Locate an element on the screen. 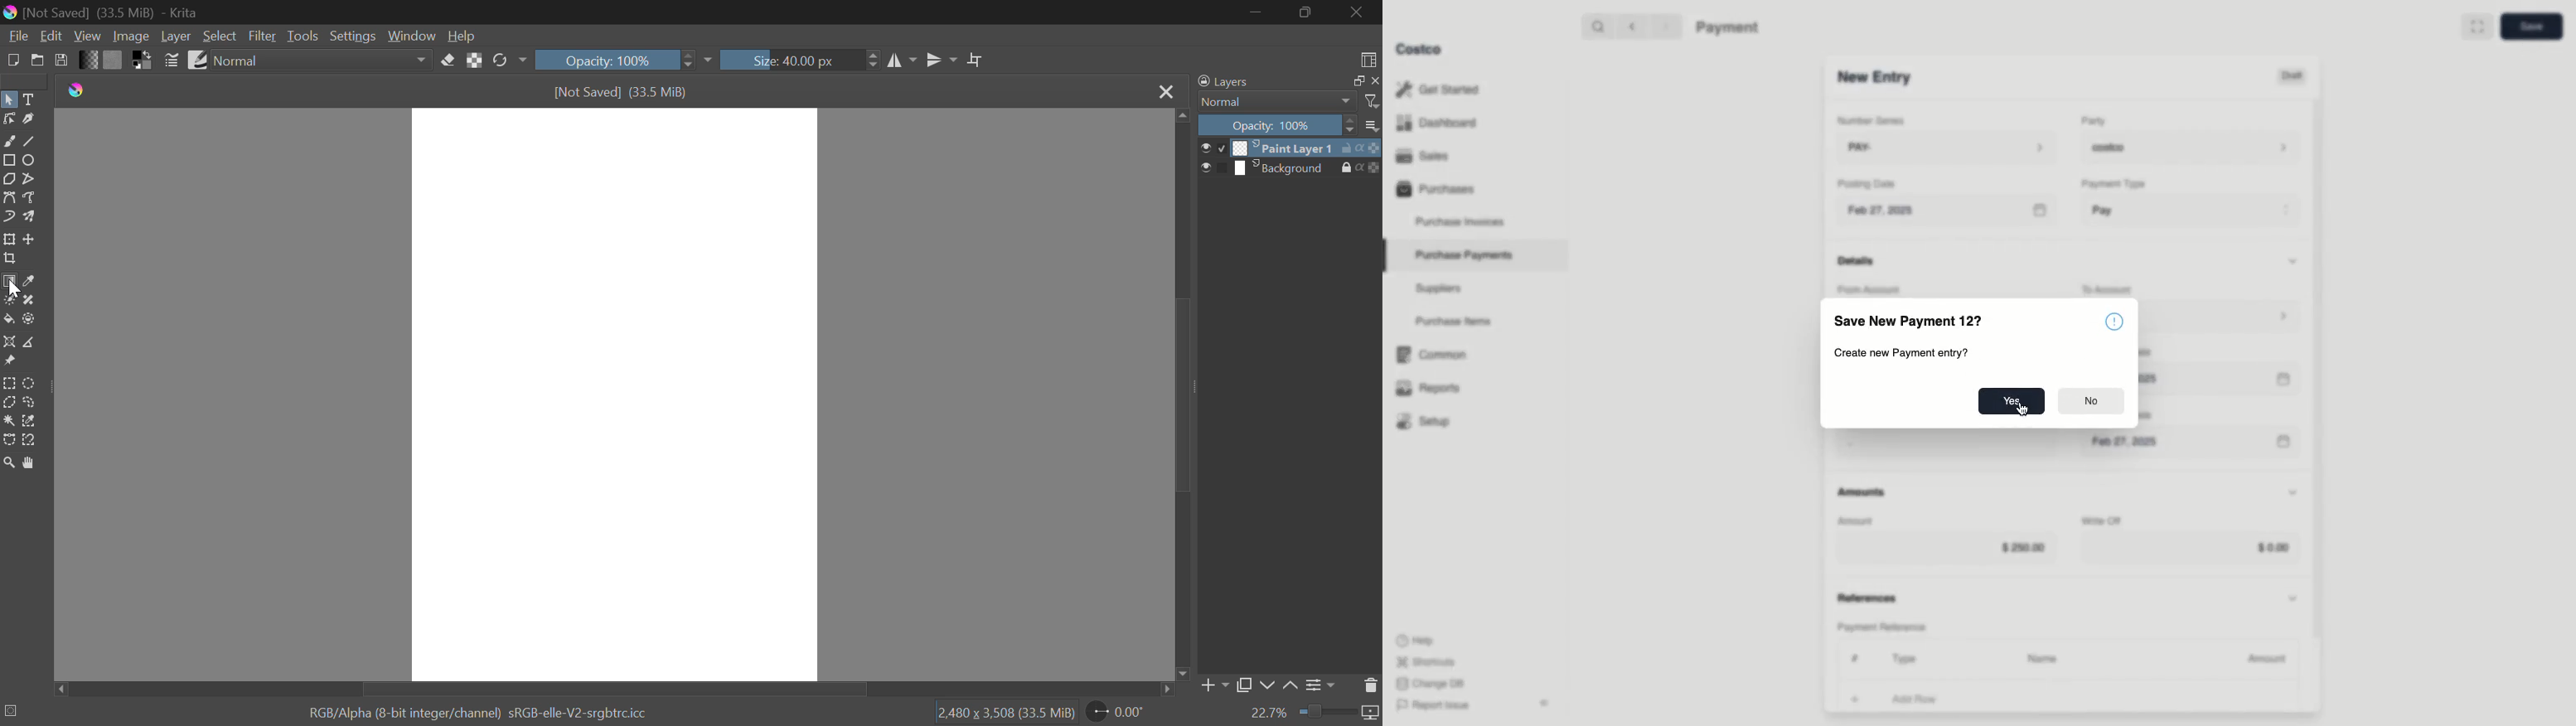  Bezier Curve Selection is located at coordinates (9, 438).